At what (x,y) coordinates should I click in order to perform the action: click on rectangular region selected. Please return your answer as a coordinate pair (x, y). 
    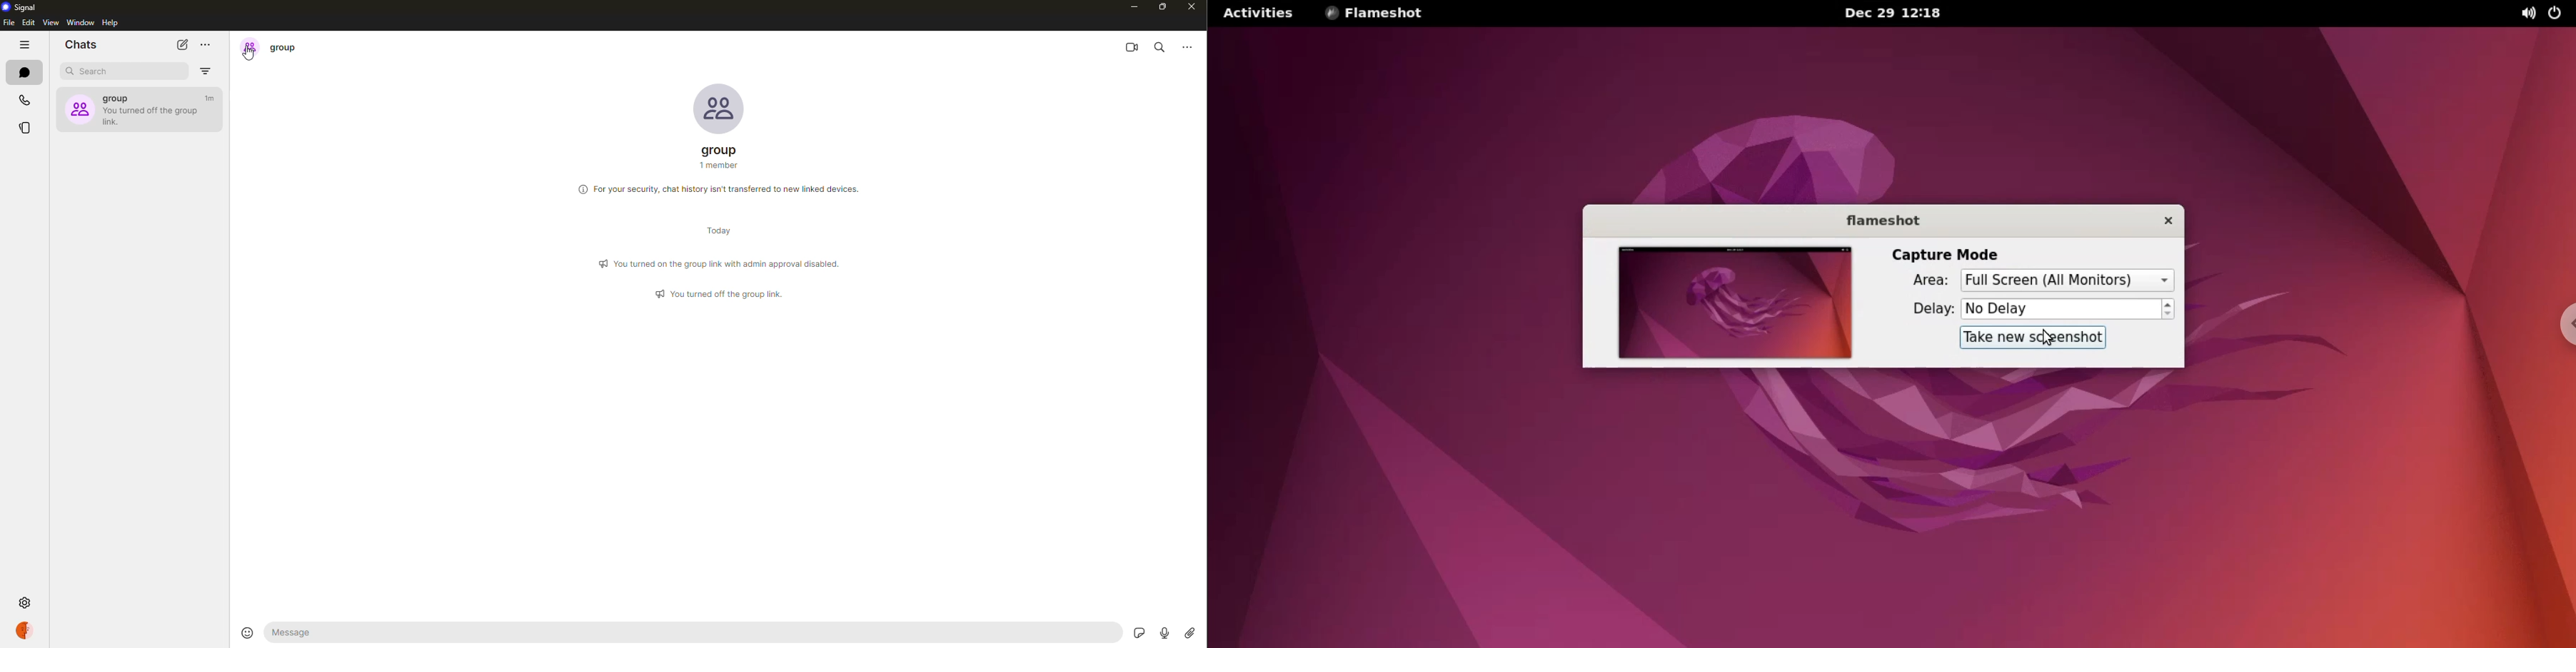
    Looking at the image, I should click on (2066, 280).